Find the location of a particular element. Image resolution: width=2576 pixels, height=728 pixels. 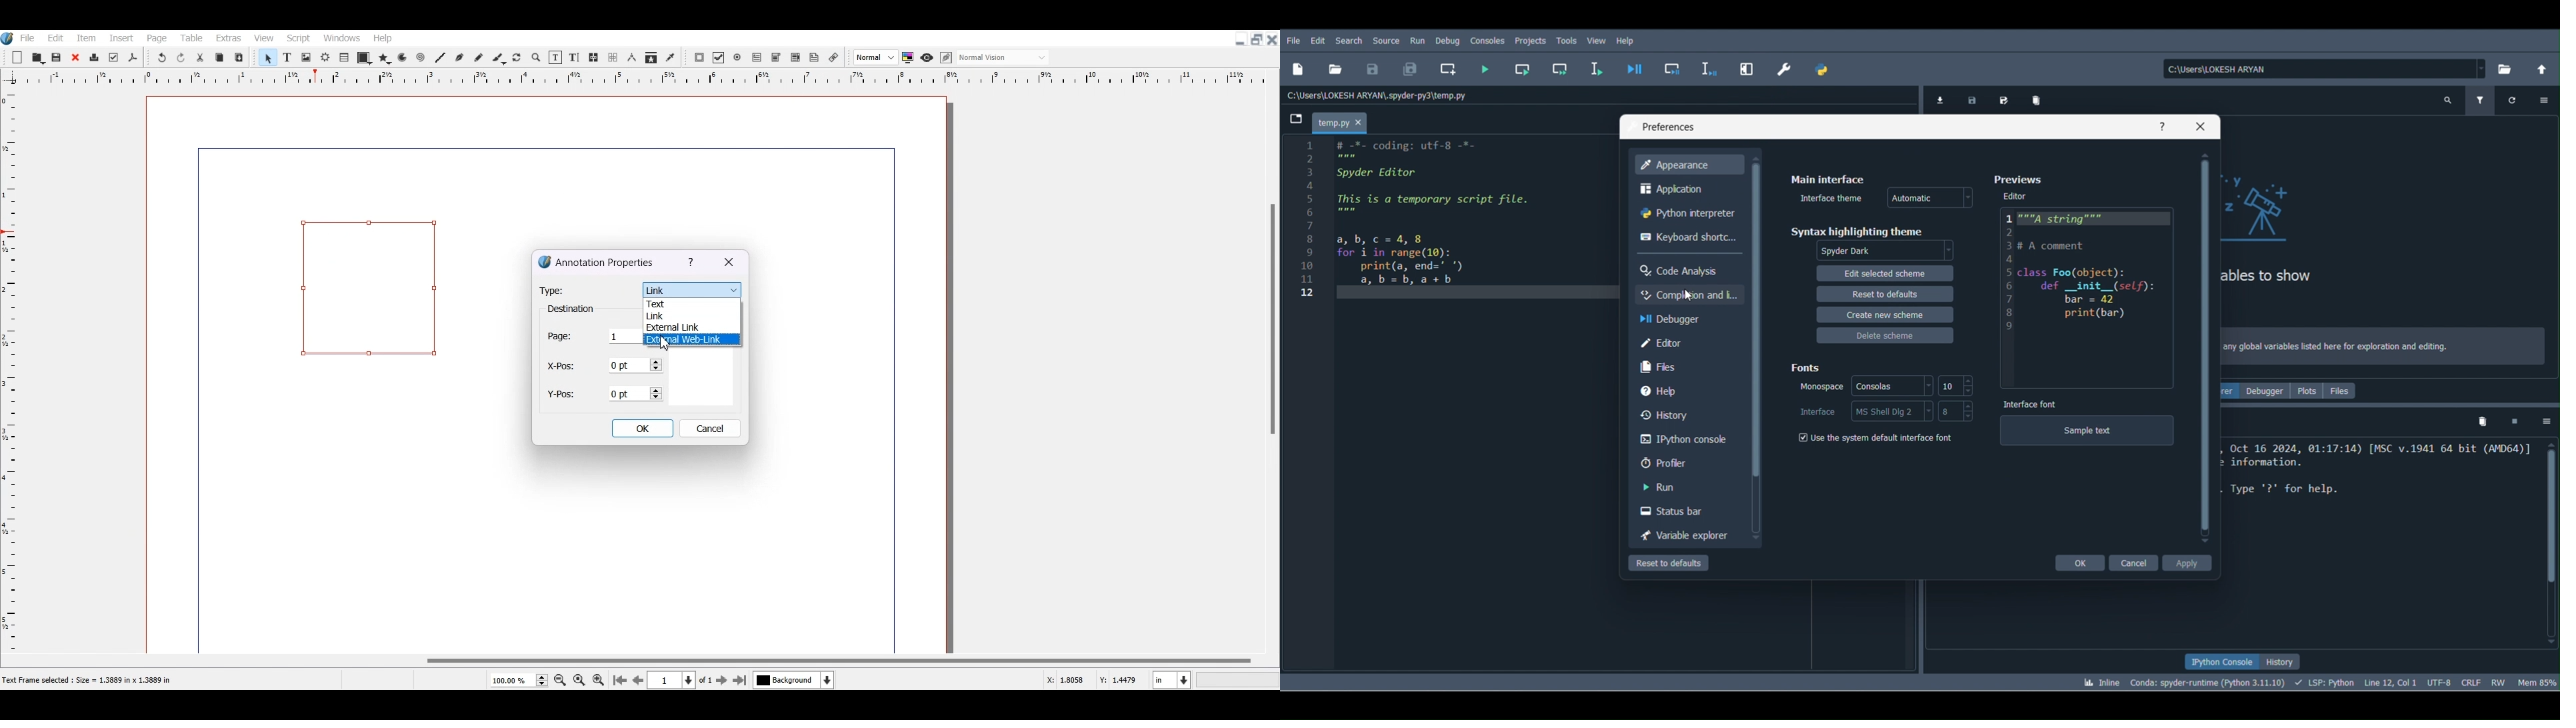

Status bar is located at coordinates (1673, 512).